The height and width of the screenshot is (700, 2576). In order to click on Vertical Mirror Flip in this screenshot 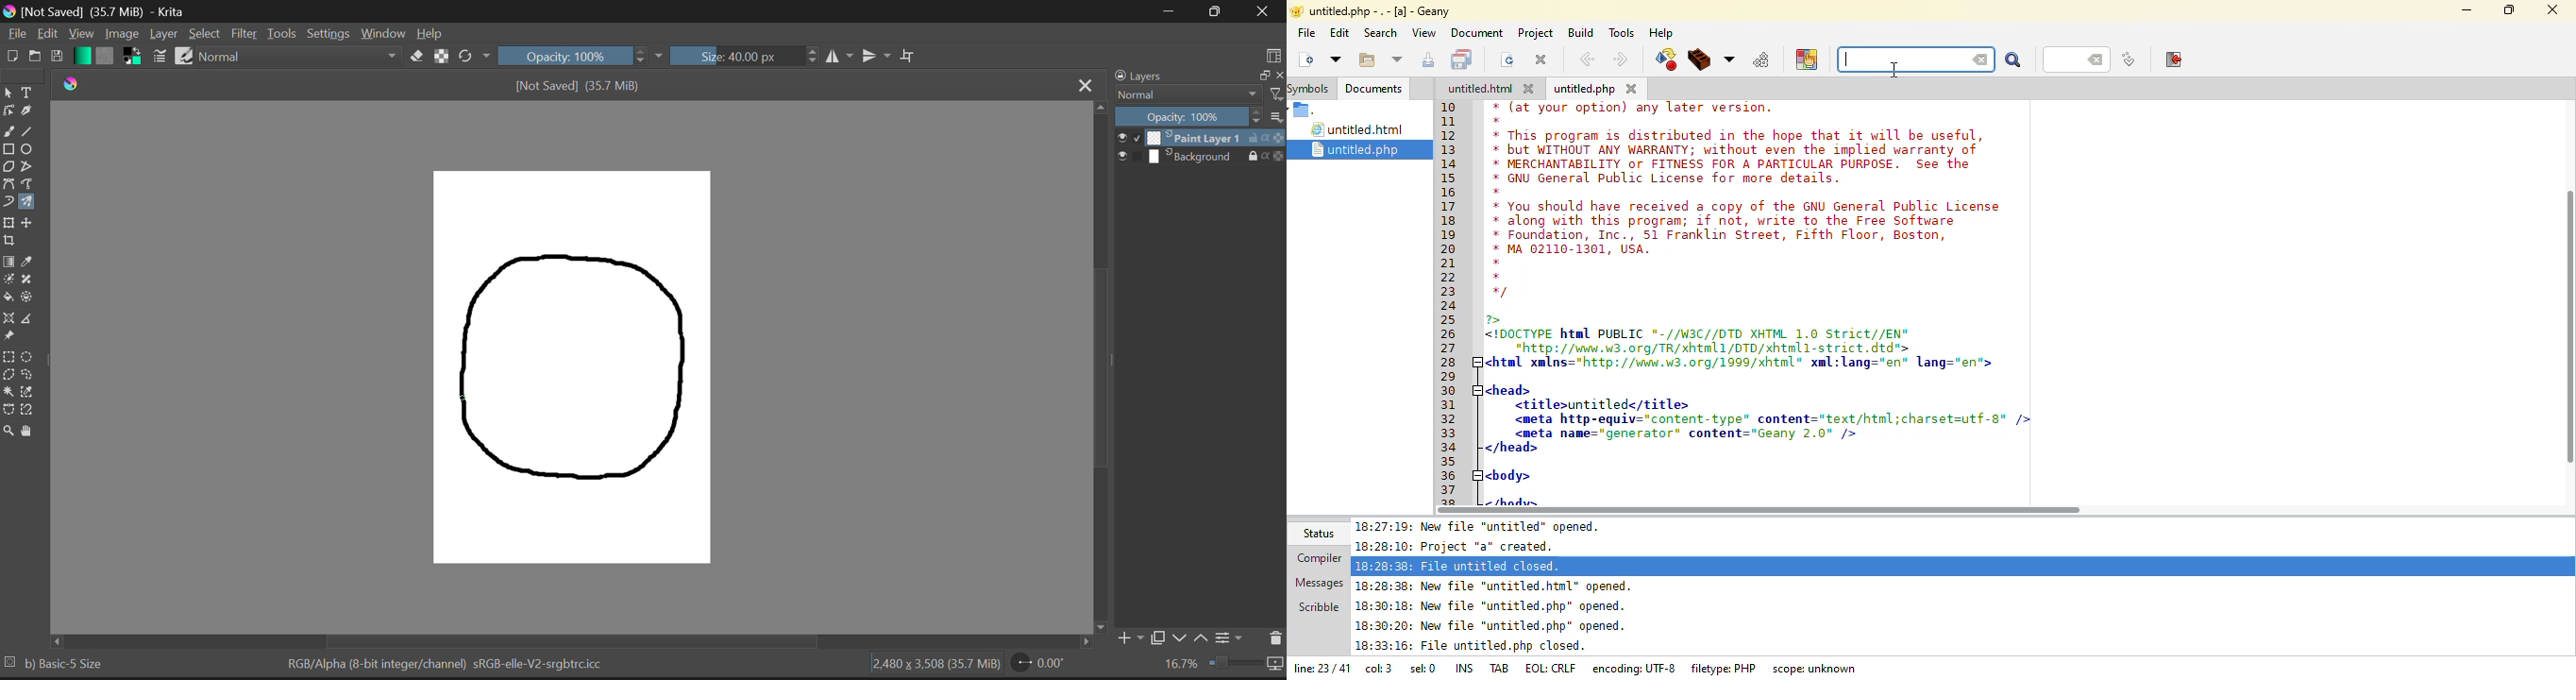, I will do `click(841, 56)`.